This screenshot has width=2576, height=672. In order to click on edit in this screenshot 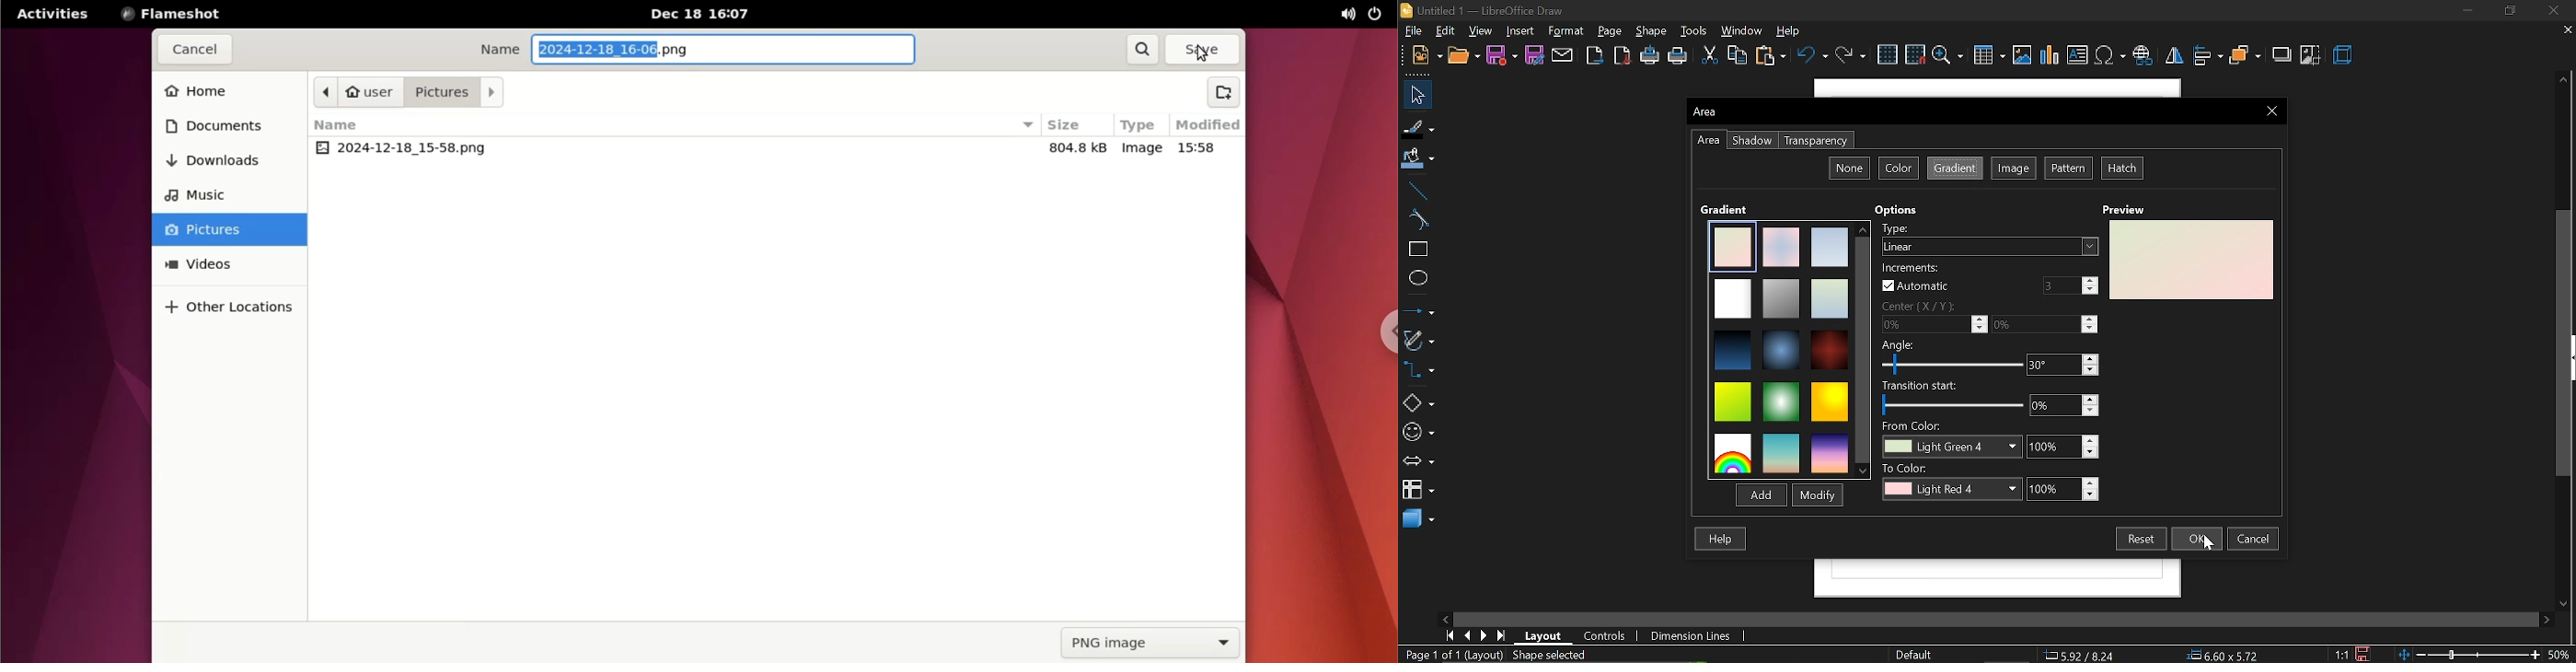, I will do `click(1445, 31)`.